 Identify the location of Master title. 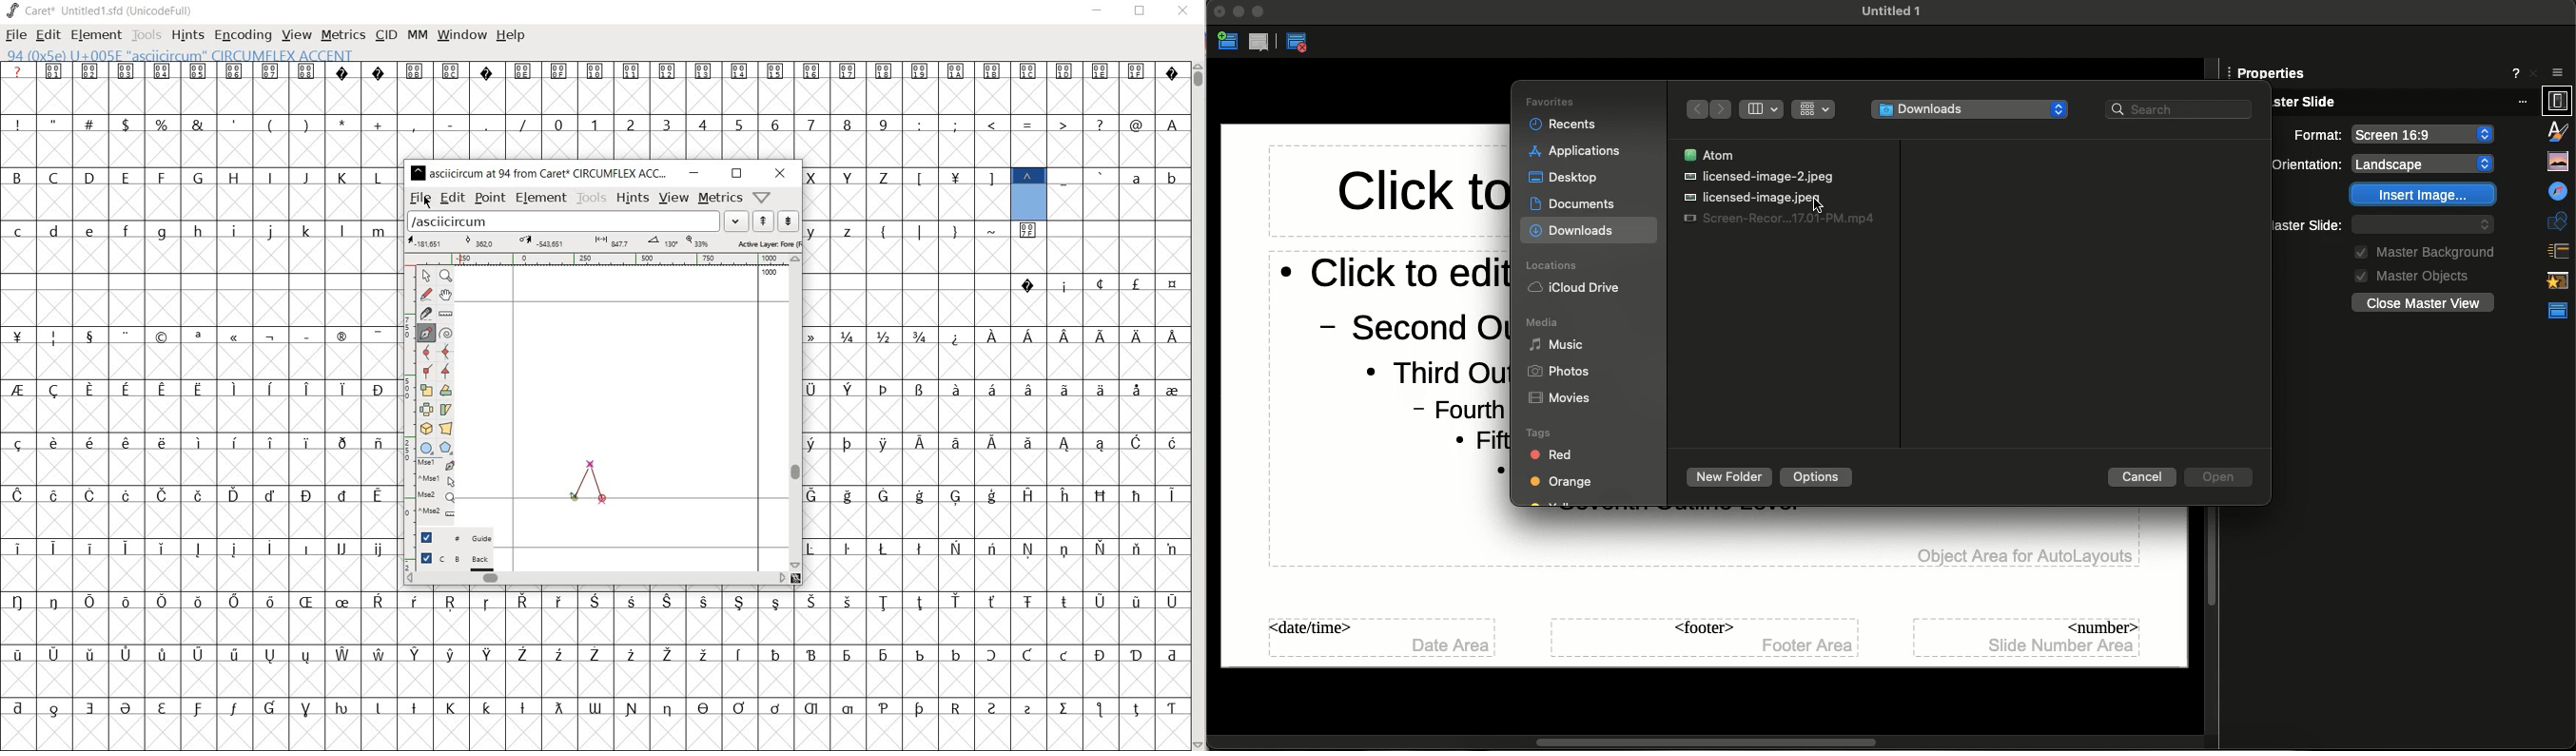
(1420, 198).